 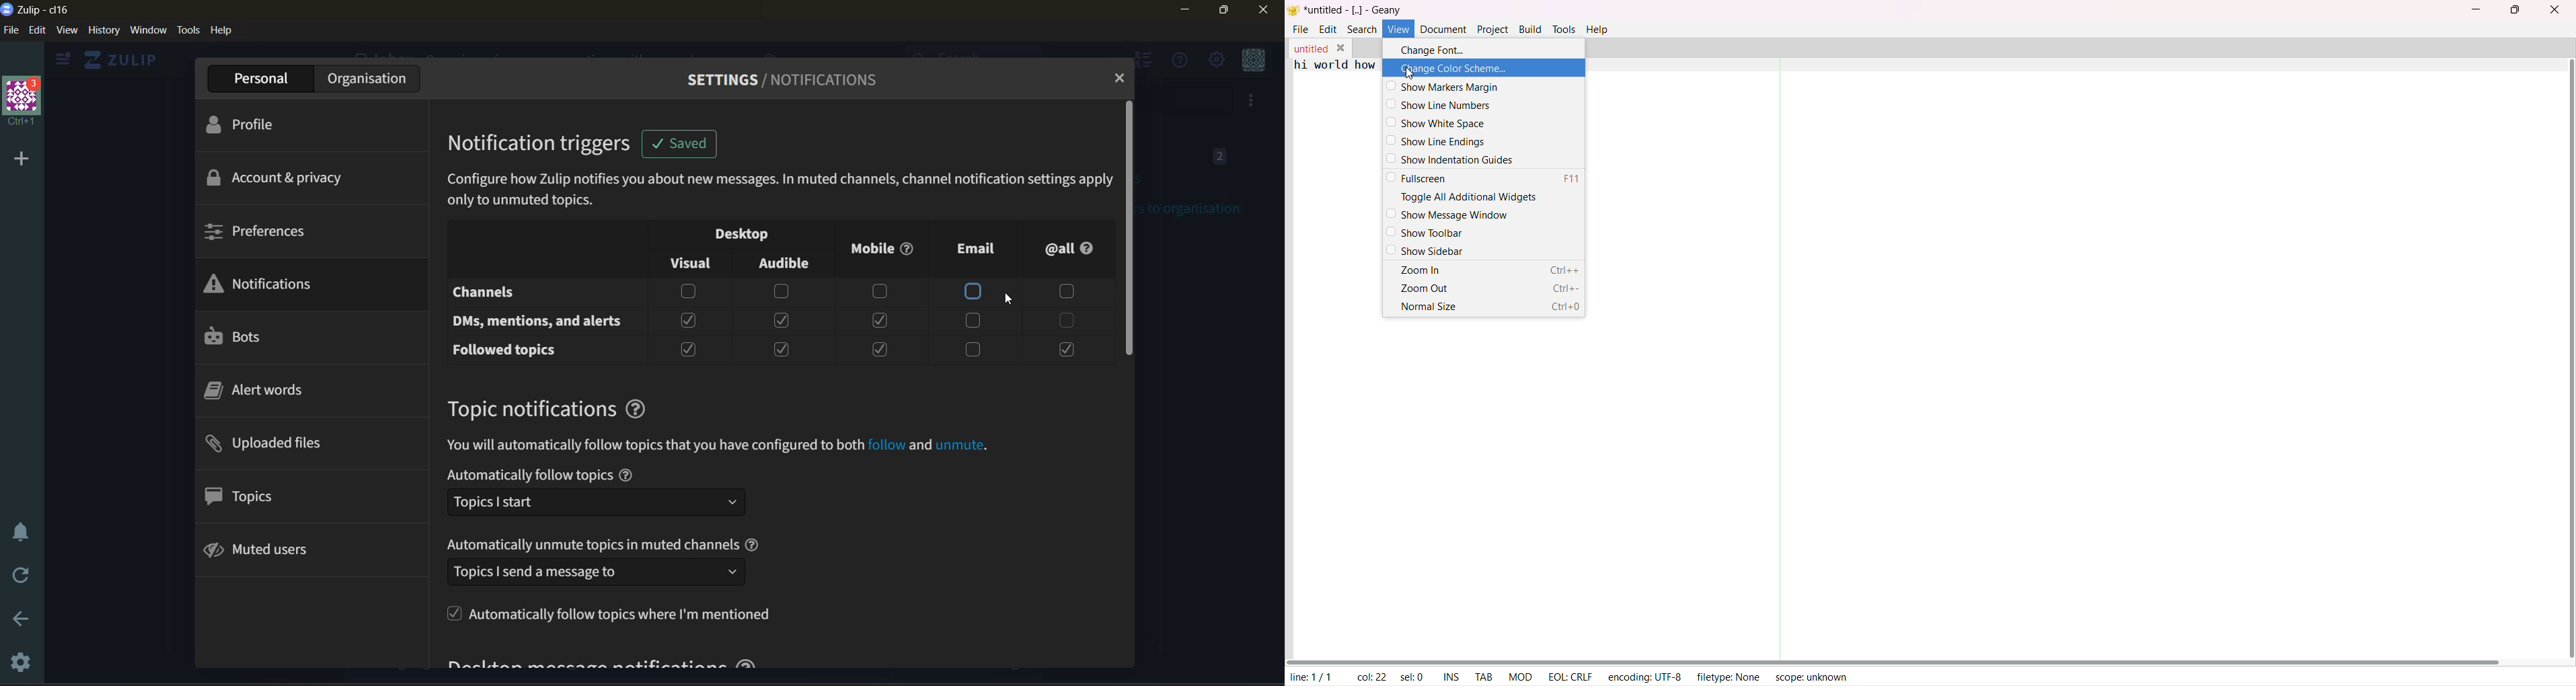 I want to click on visual, so click(x=689, y=263).